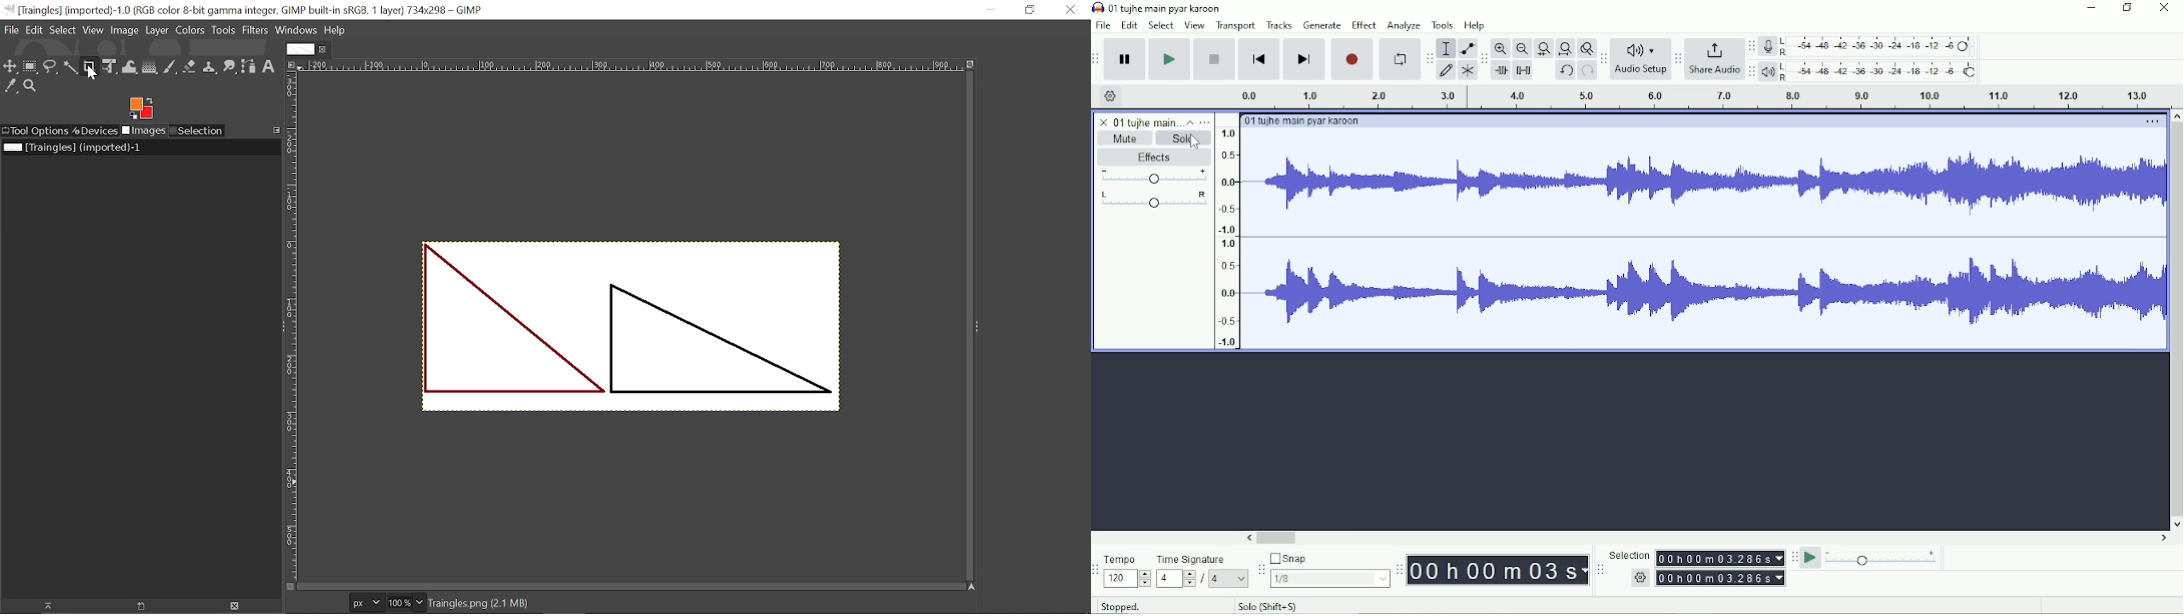  What do you see at coordinates (1703, 239) in the screenshot?
I see `Audio frequency` at bounding box center [1703, 239].